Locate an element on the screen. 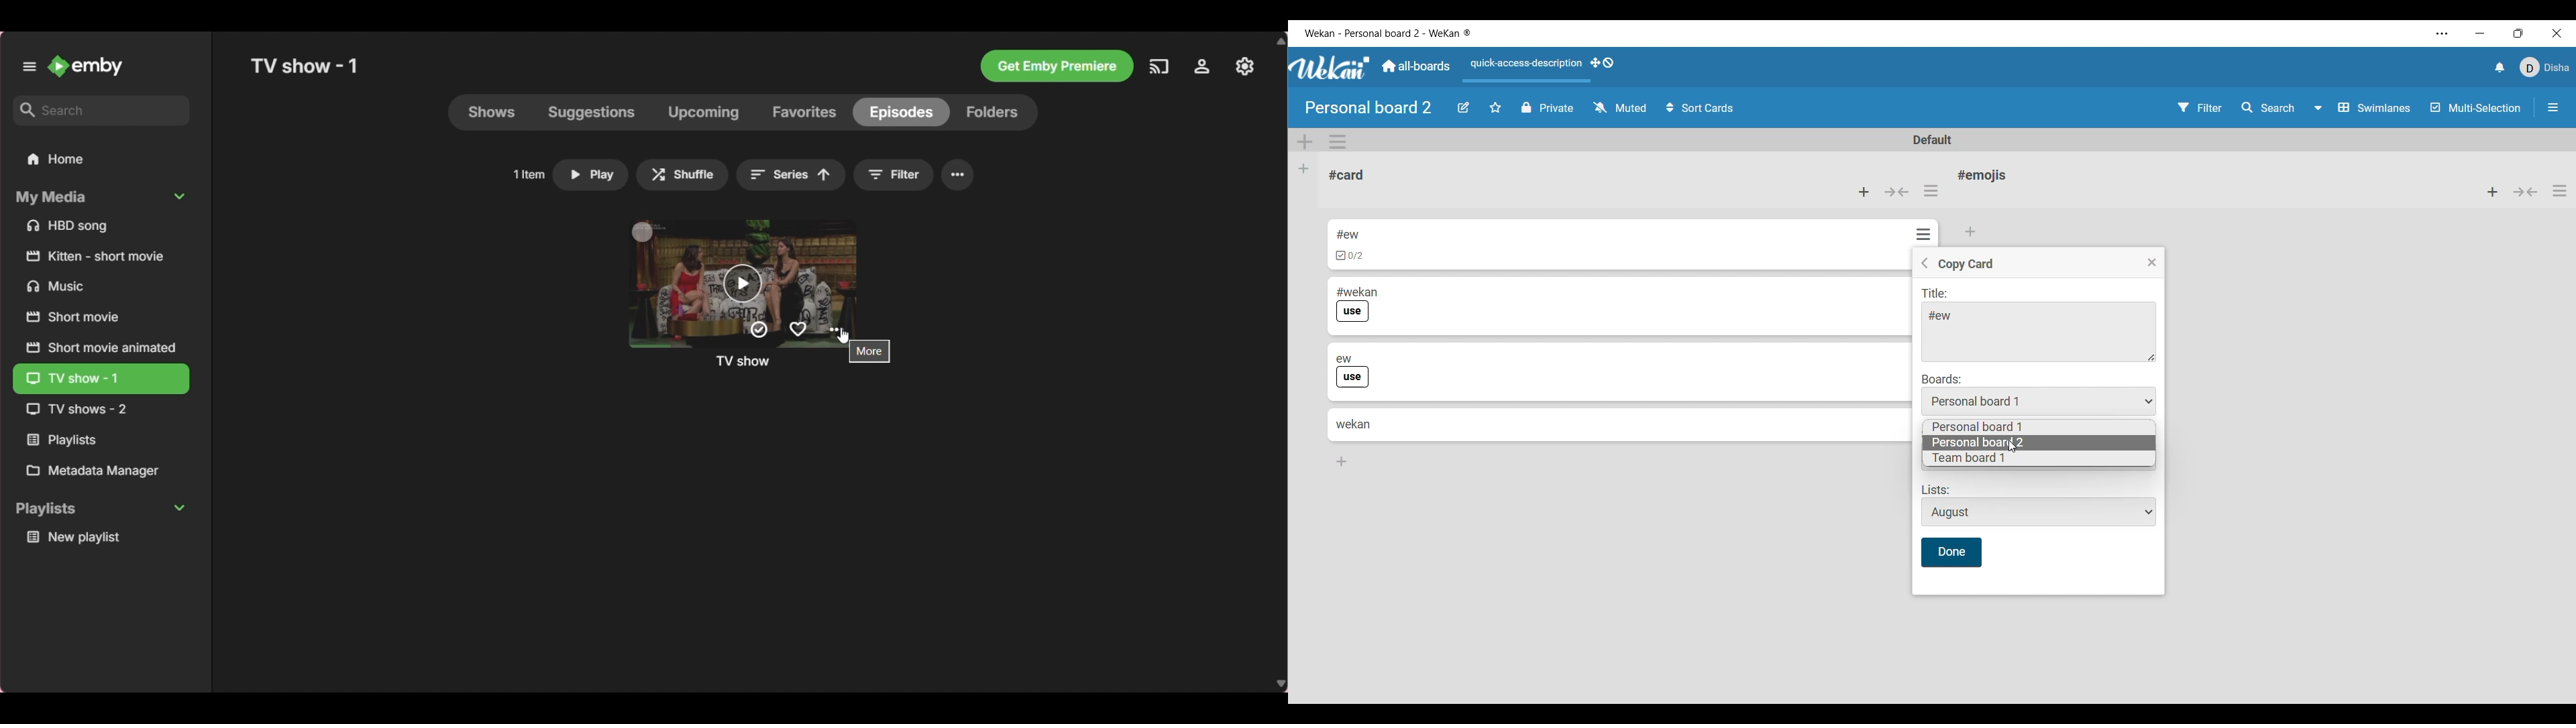 This screenshot has width=2576, height=728. Mark played is located at coordinates (759, 330).